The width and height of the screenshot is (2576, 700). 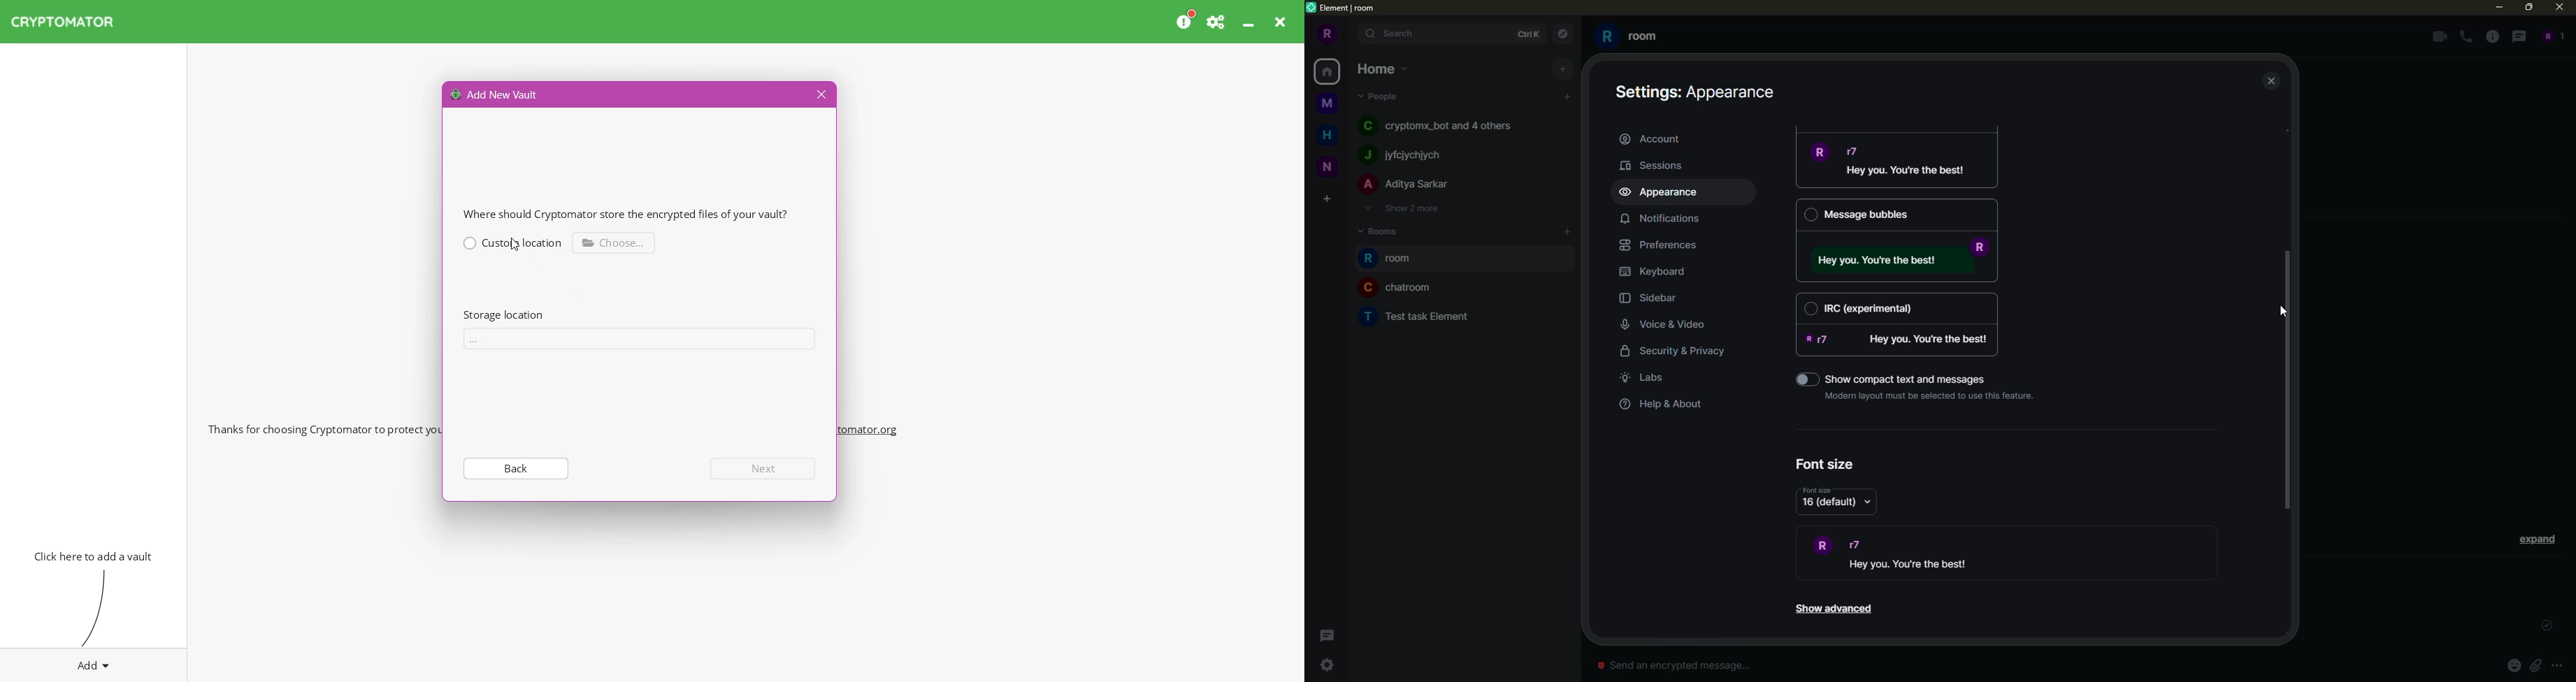 What do you see at coordinates (1913, 377) in the screenshot?
I see `‘Show compact text and messages` at bounding box center [1913, 377].